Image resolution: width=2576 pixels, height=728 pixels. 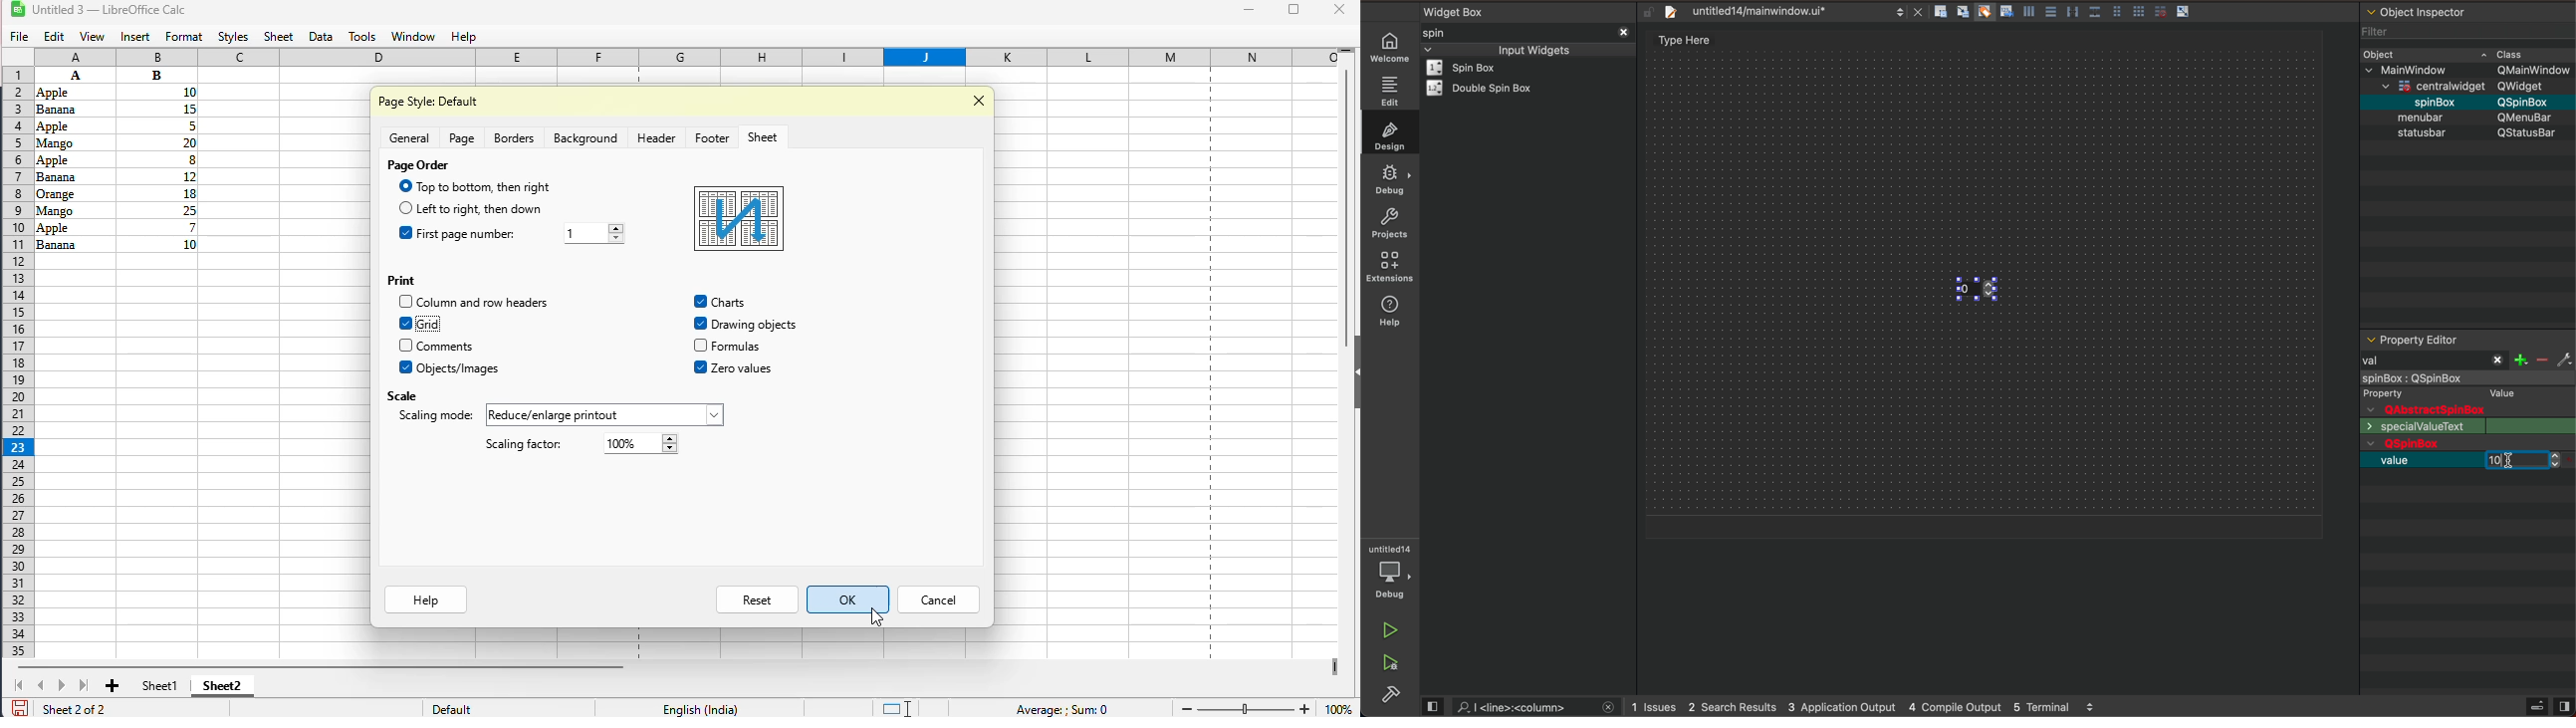 I want to click on debugger, so click(x=1391, y=572).